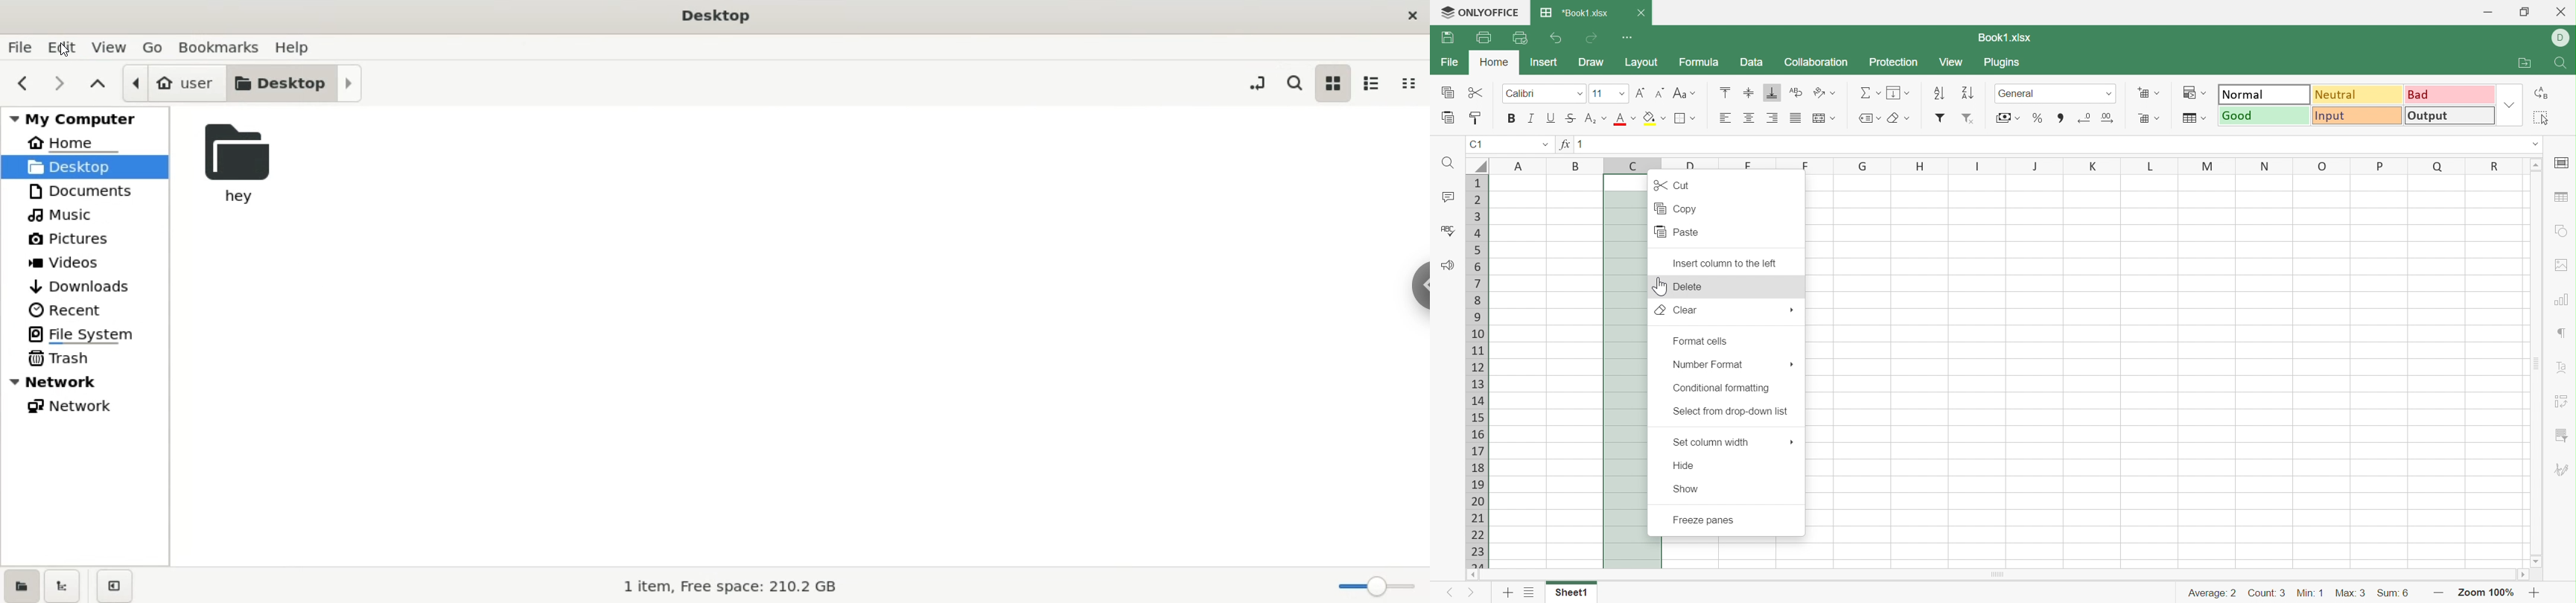 The image size is (2576, 616). Describe the element at coordinates (1661, 117) in the screenshot. I see `Drop Down` at that location.